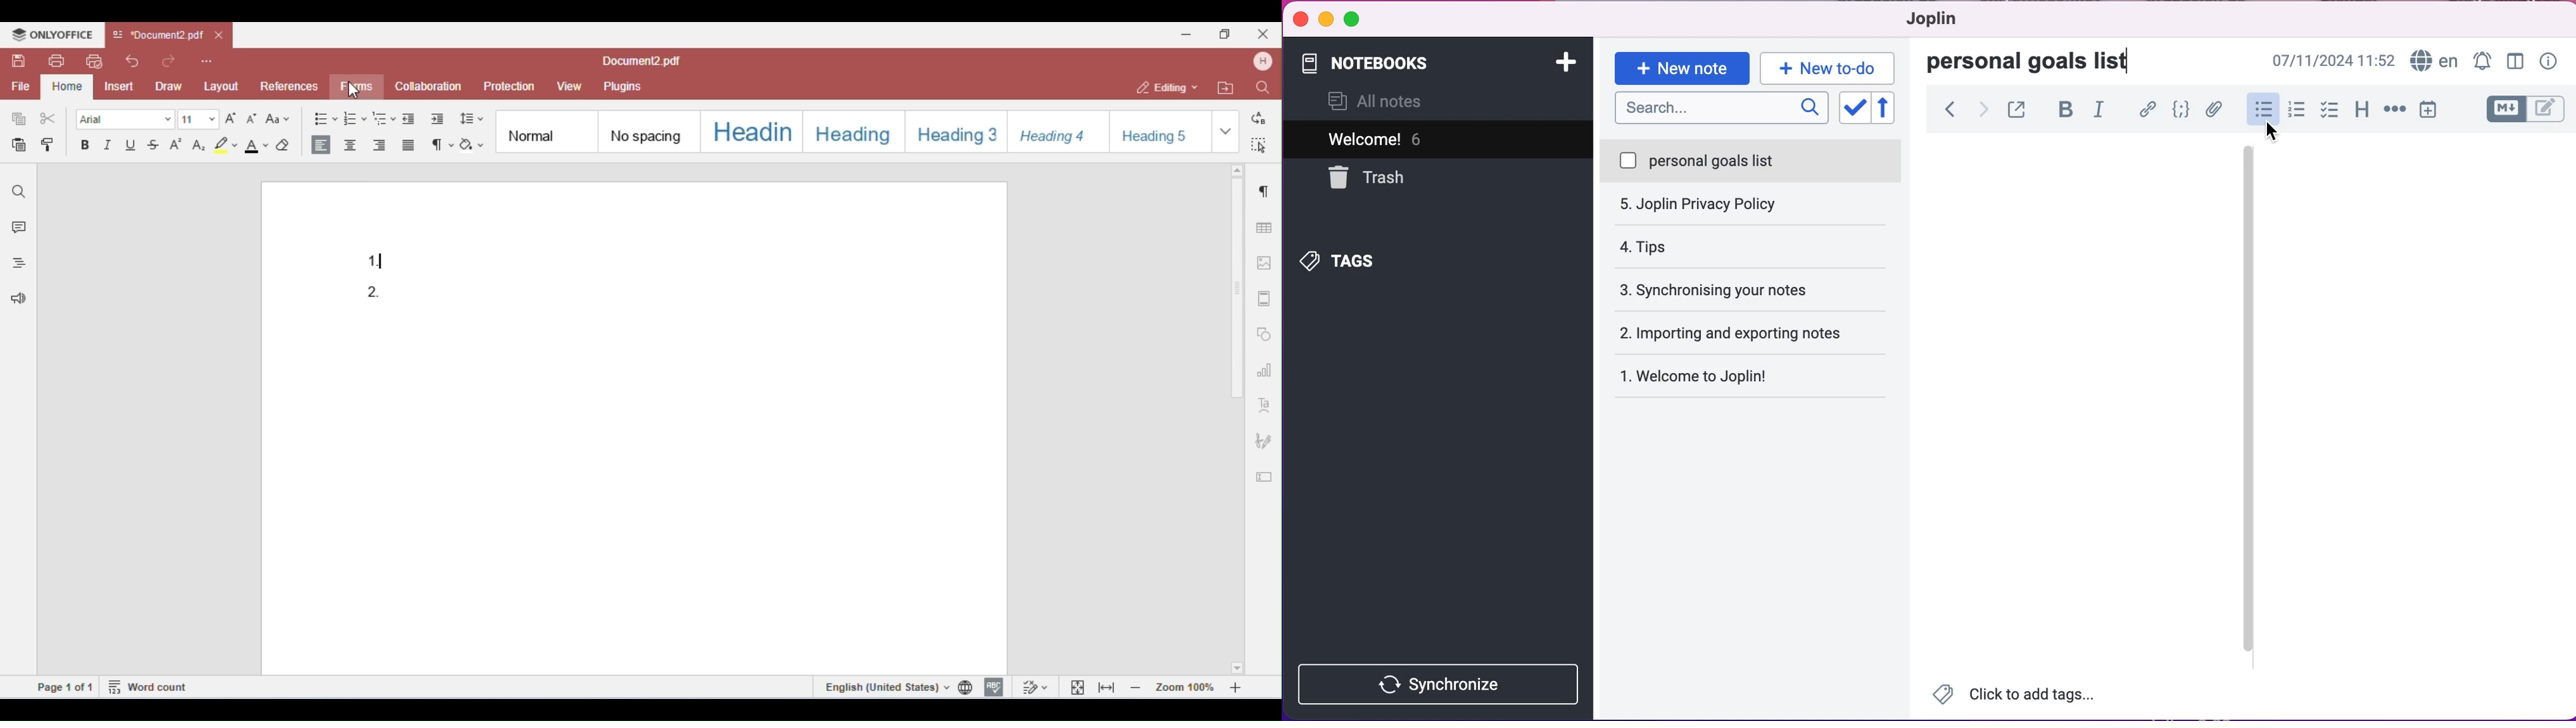 The width and height of the screenshot is (2576, 728). What do you see at coordinates (1325, 20) in the screenshot?
I see `minimize` at bounding box center [1325, 20].